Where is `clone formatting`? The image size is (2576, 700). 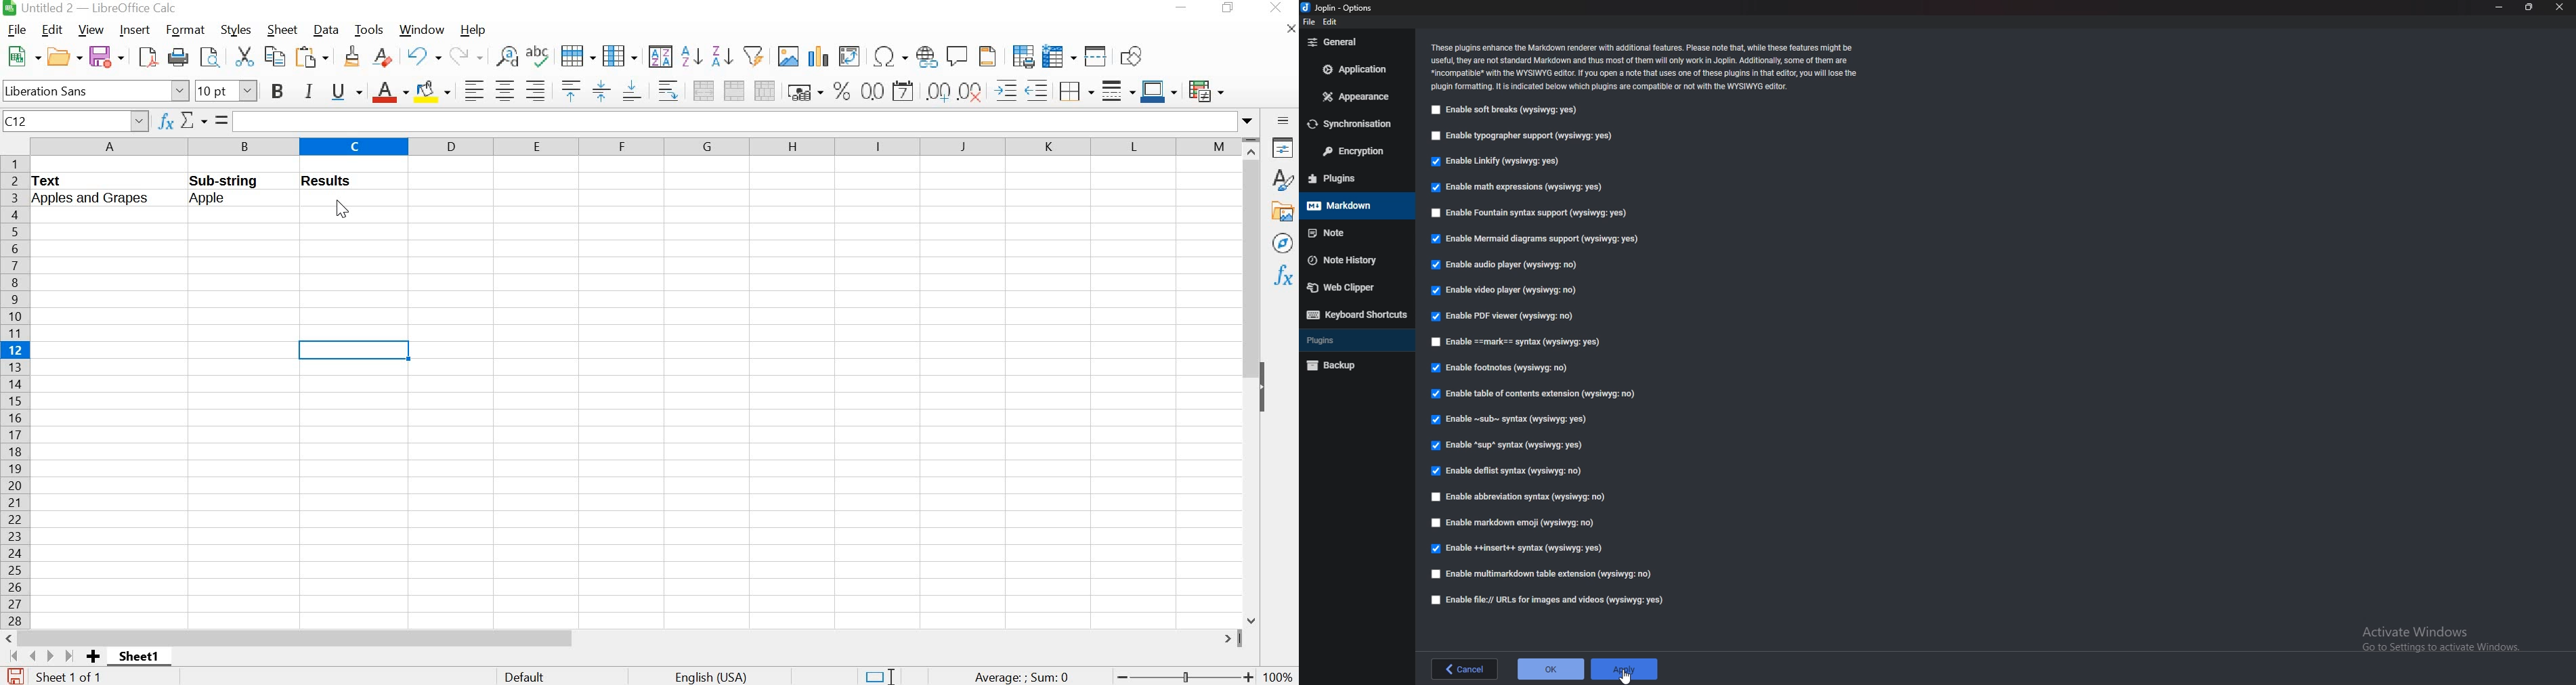
clone formatting is located at coordinates (351, 58).